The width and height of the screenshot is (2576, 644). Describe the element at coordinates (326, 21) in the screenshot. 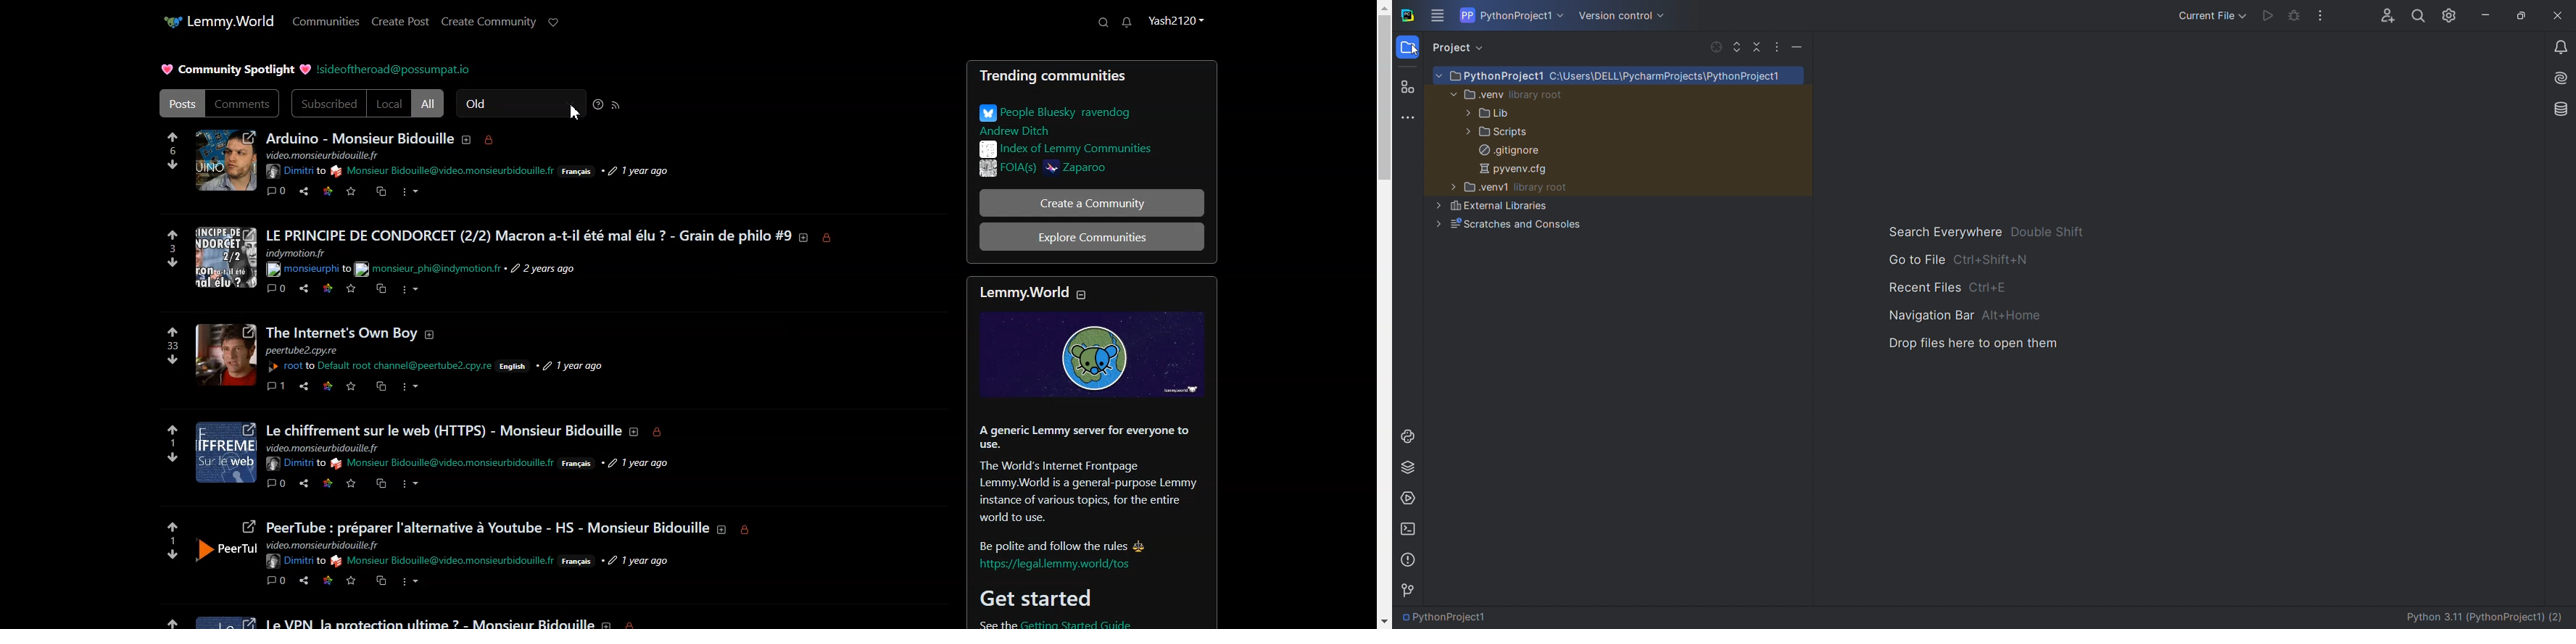

I see `Communities` at that location.